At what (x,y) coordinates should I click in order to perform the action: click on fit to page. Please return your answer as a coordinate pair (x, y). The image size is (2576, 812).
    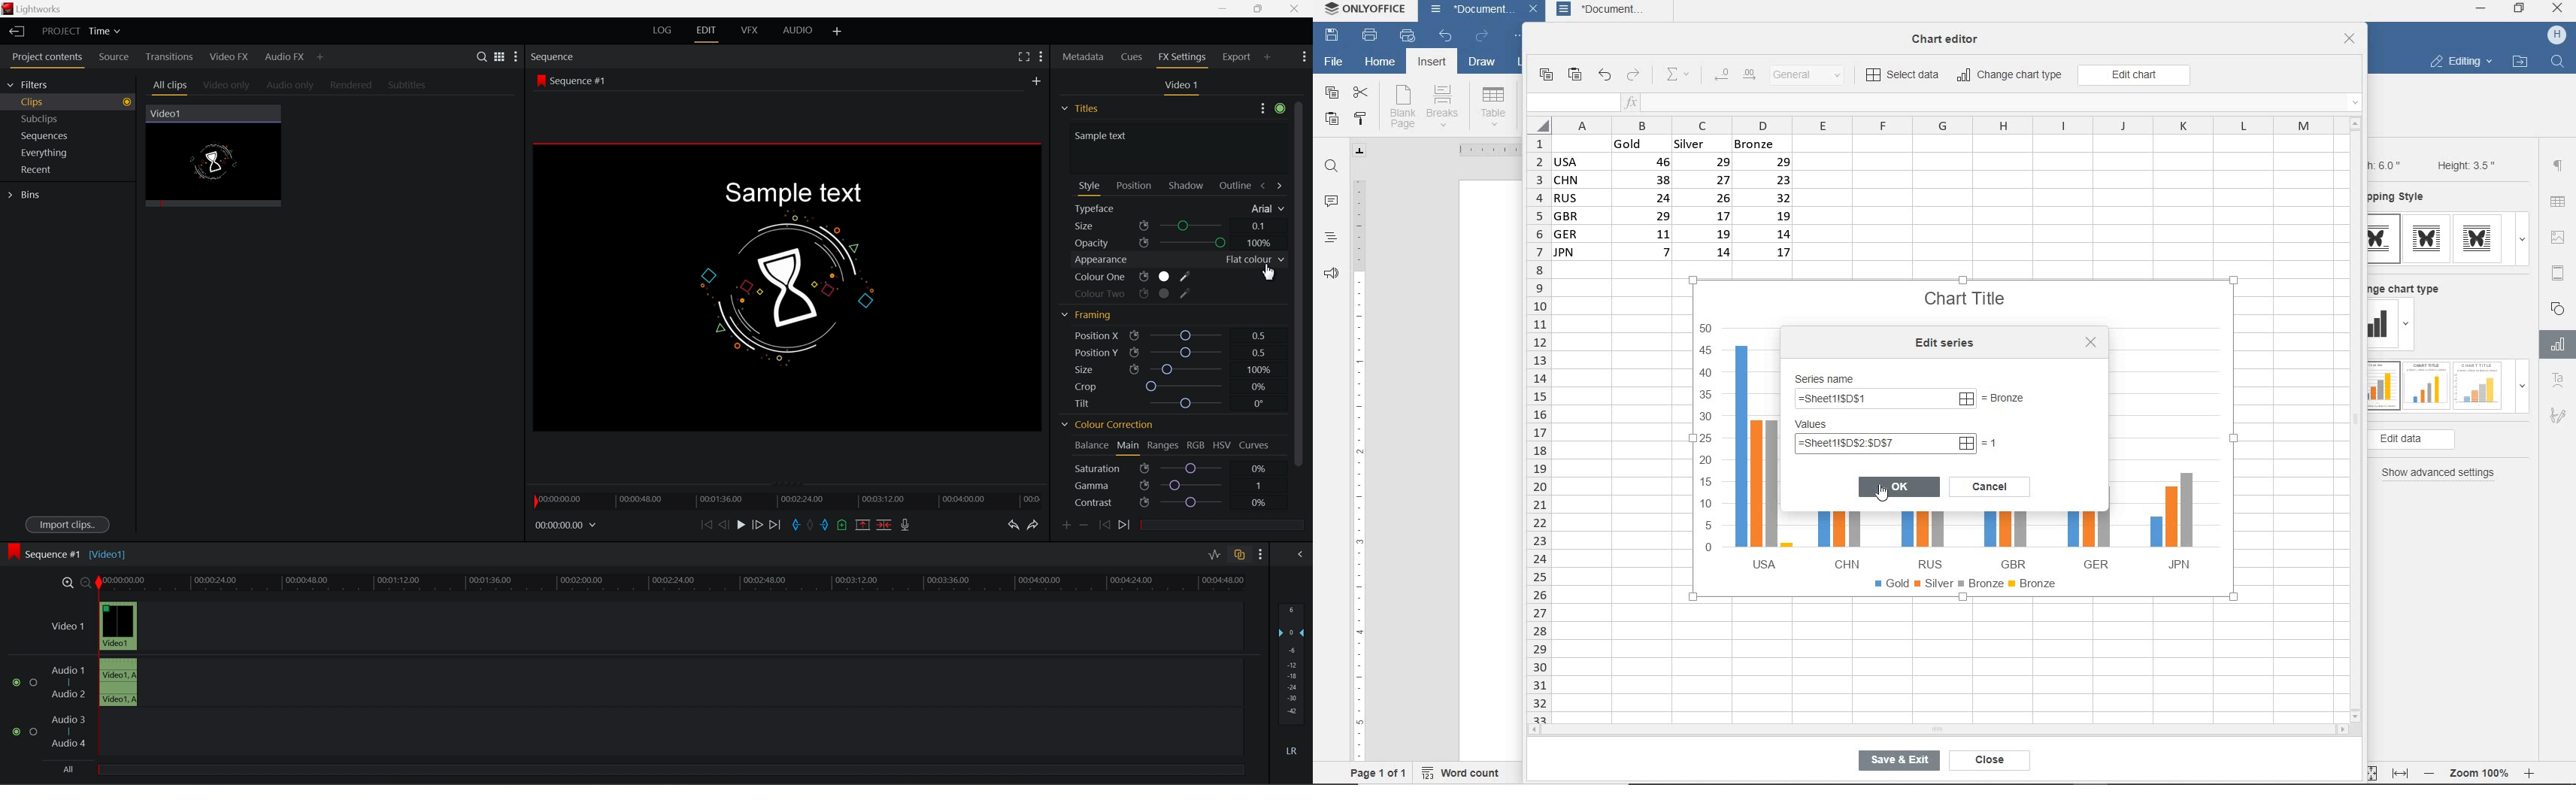
    Looking at the image, I should click on (2368, 772).